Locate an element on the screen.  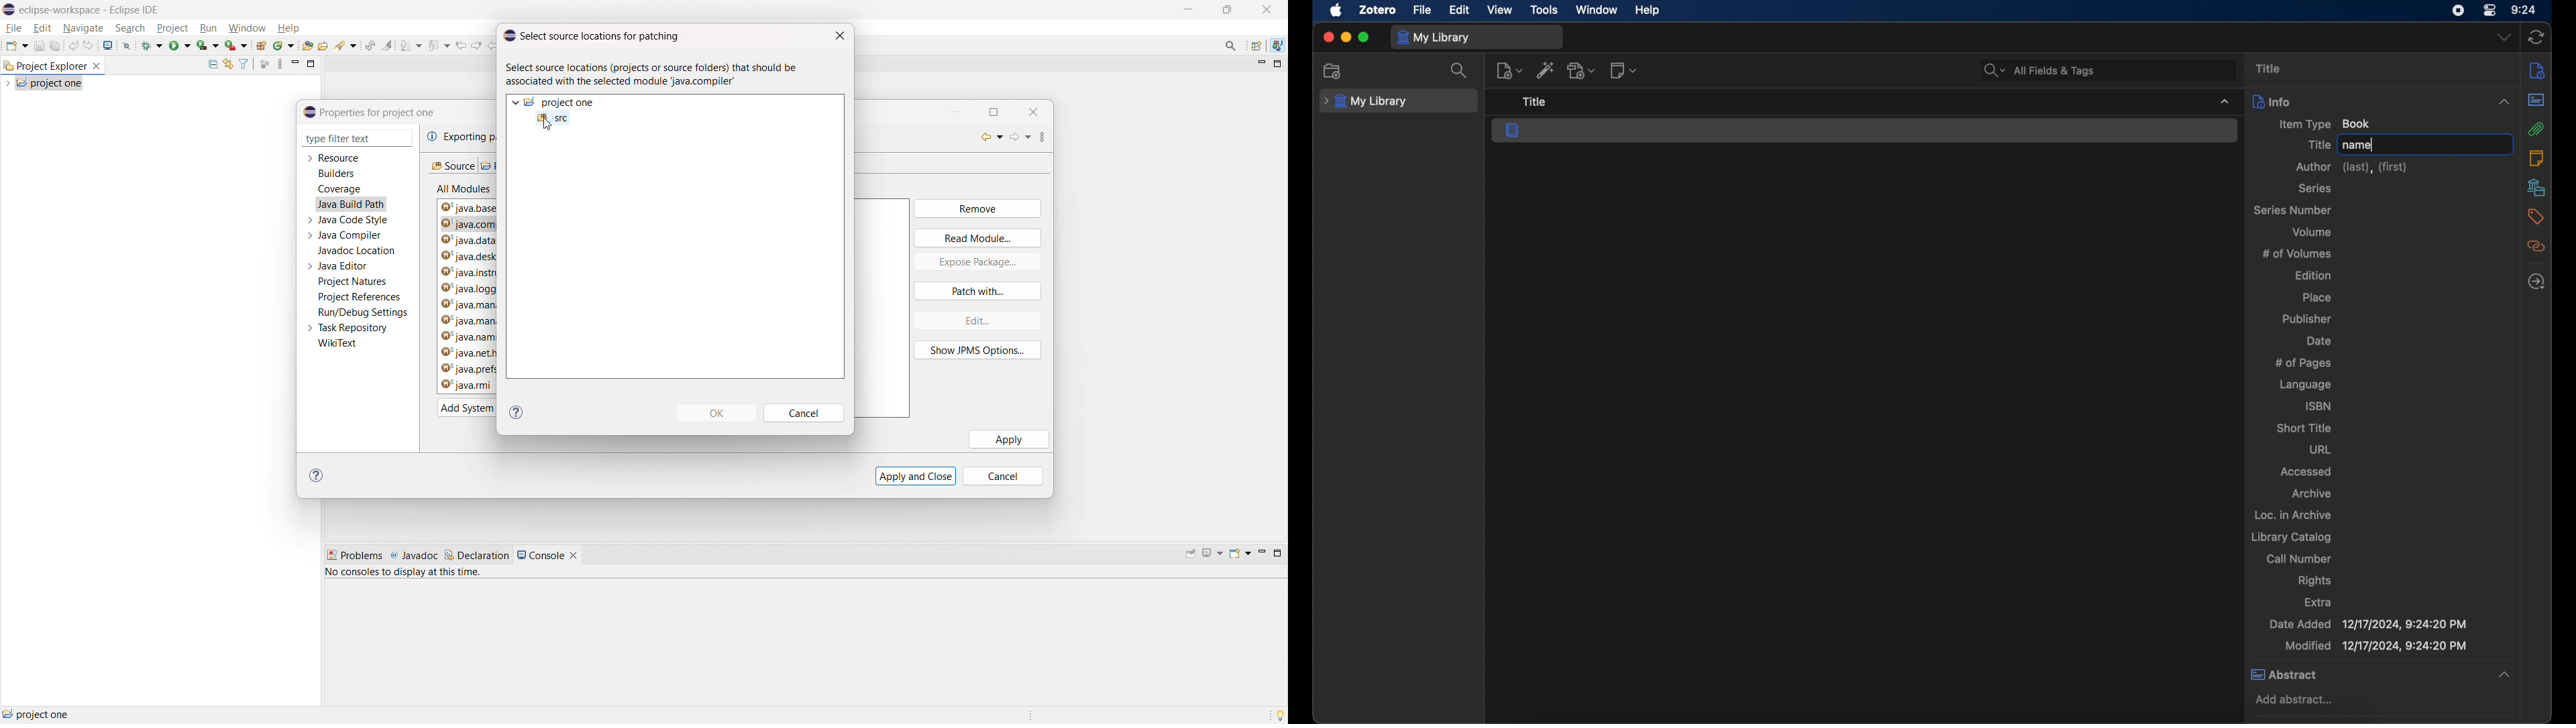
javadoc location is located at coordinates (358, 251).